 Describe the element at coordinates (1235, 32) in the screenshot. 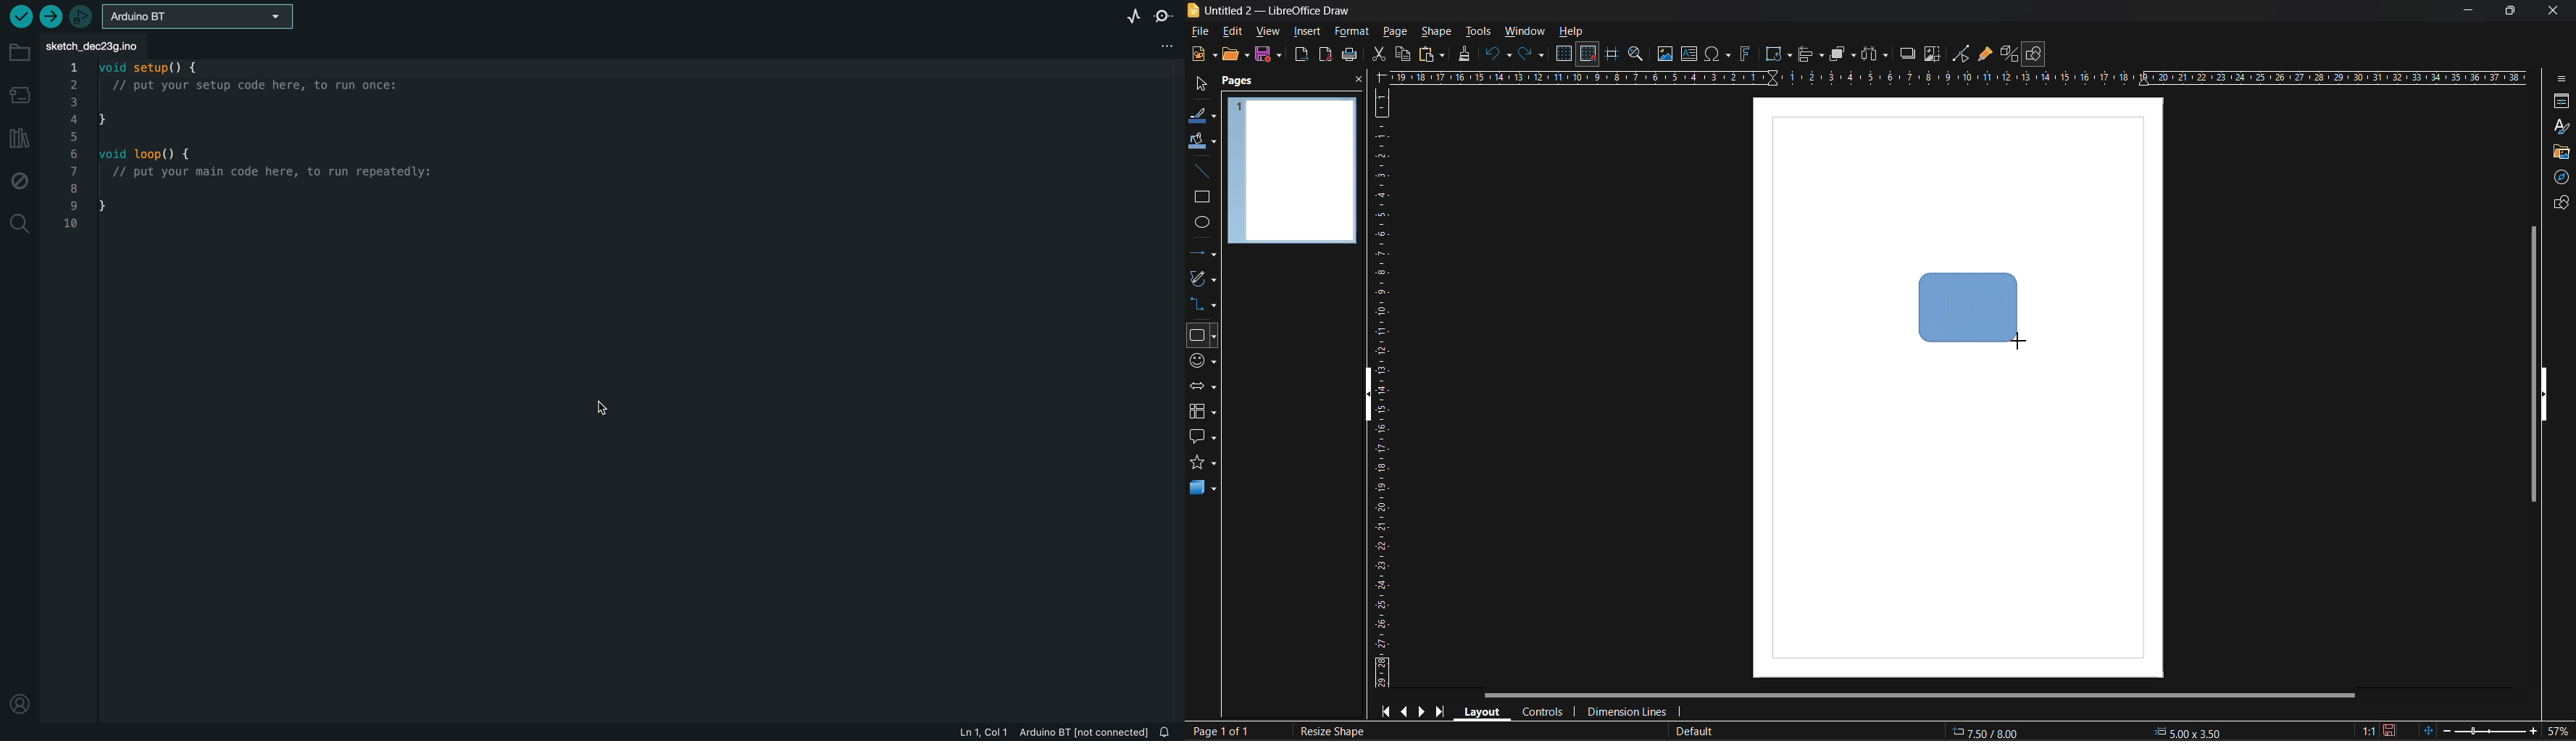

I see `edit` at that location.